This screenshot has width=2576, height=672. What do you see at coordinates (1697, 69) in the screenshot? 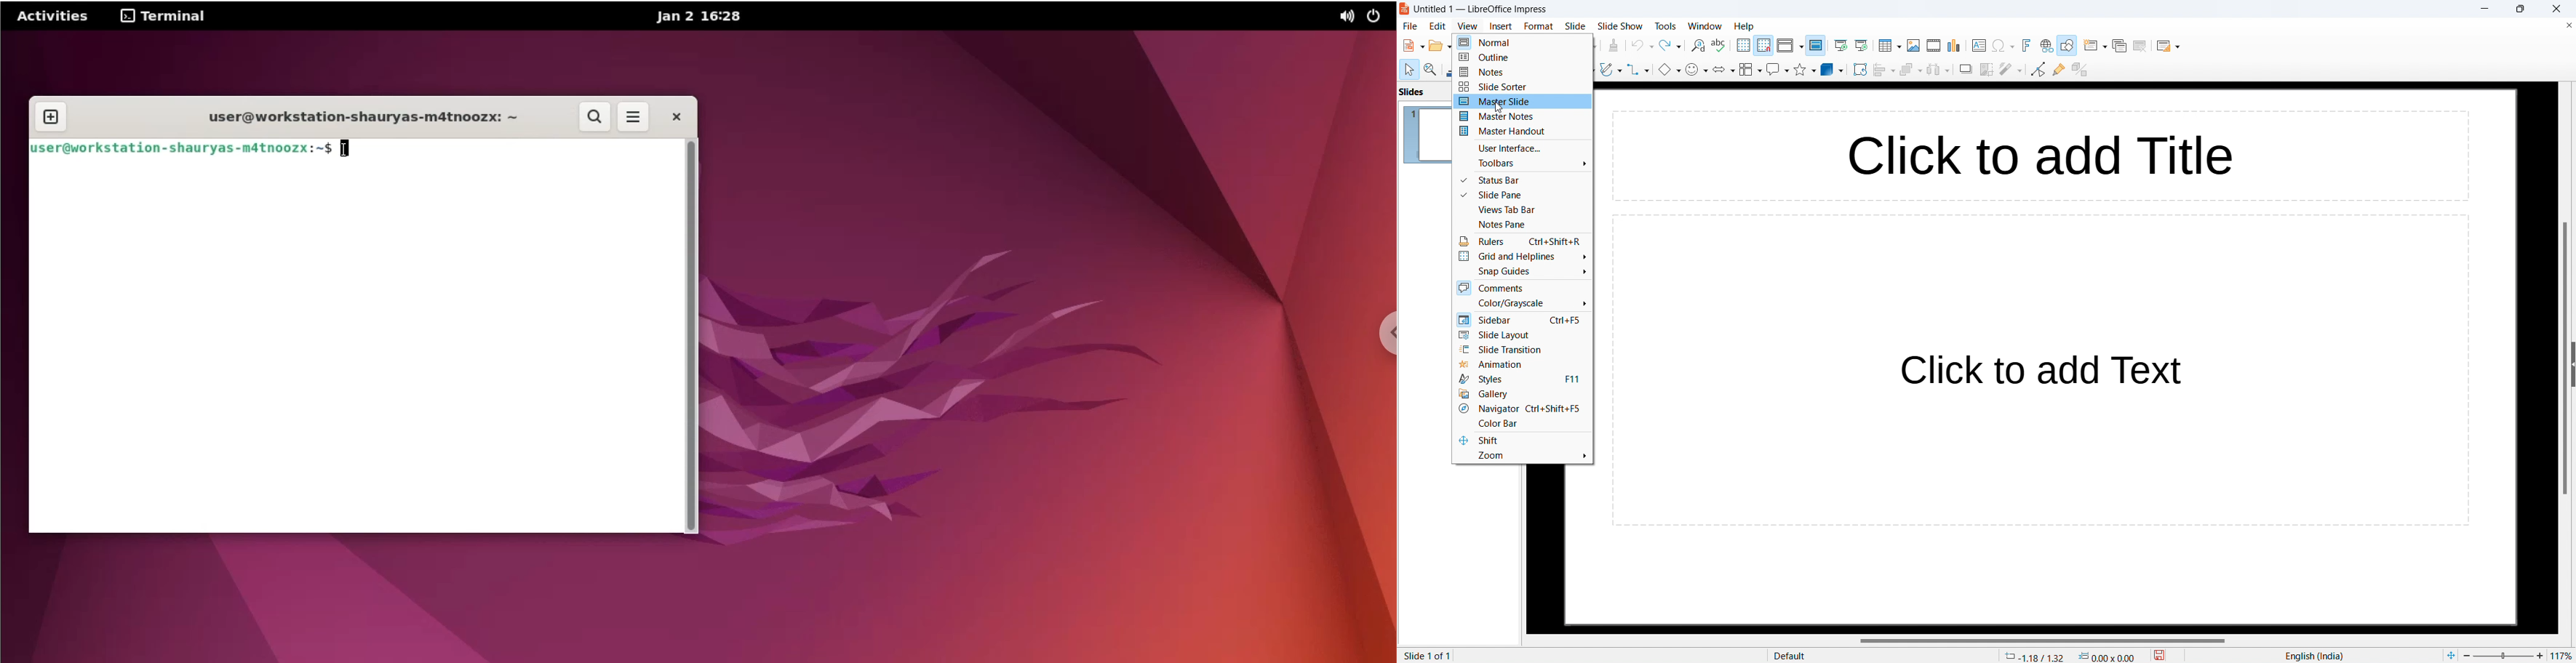
I see `symbol shapes` at bounding box center [1697, 69].